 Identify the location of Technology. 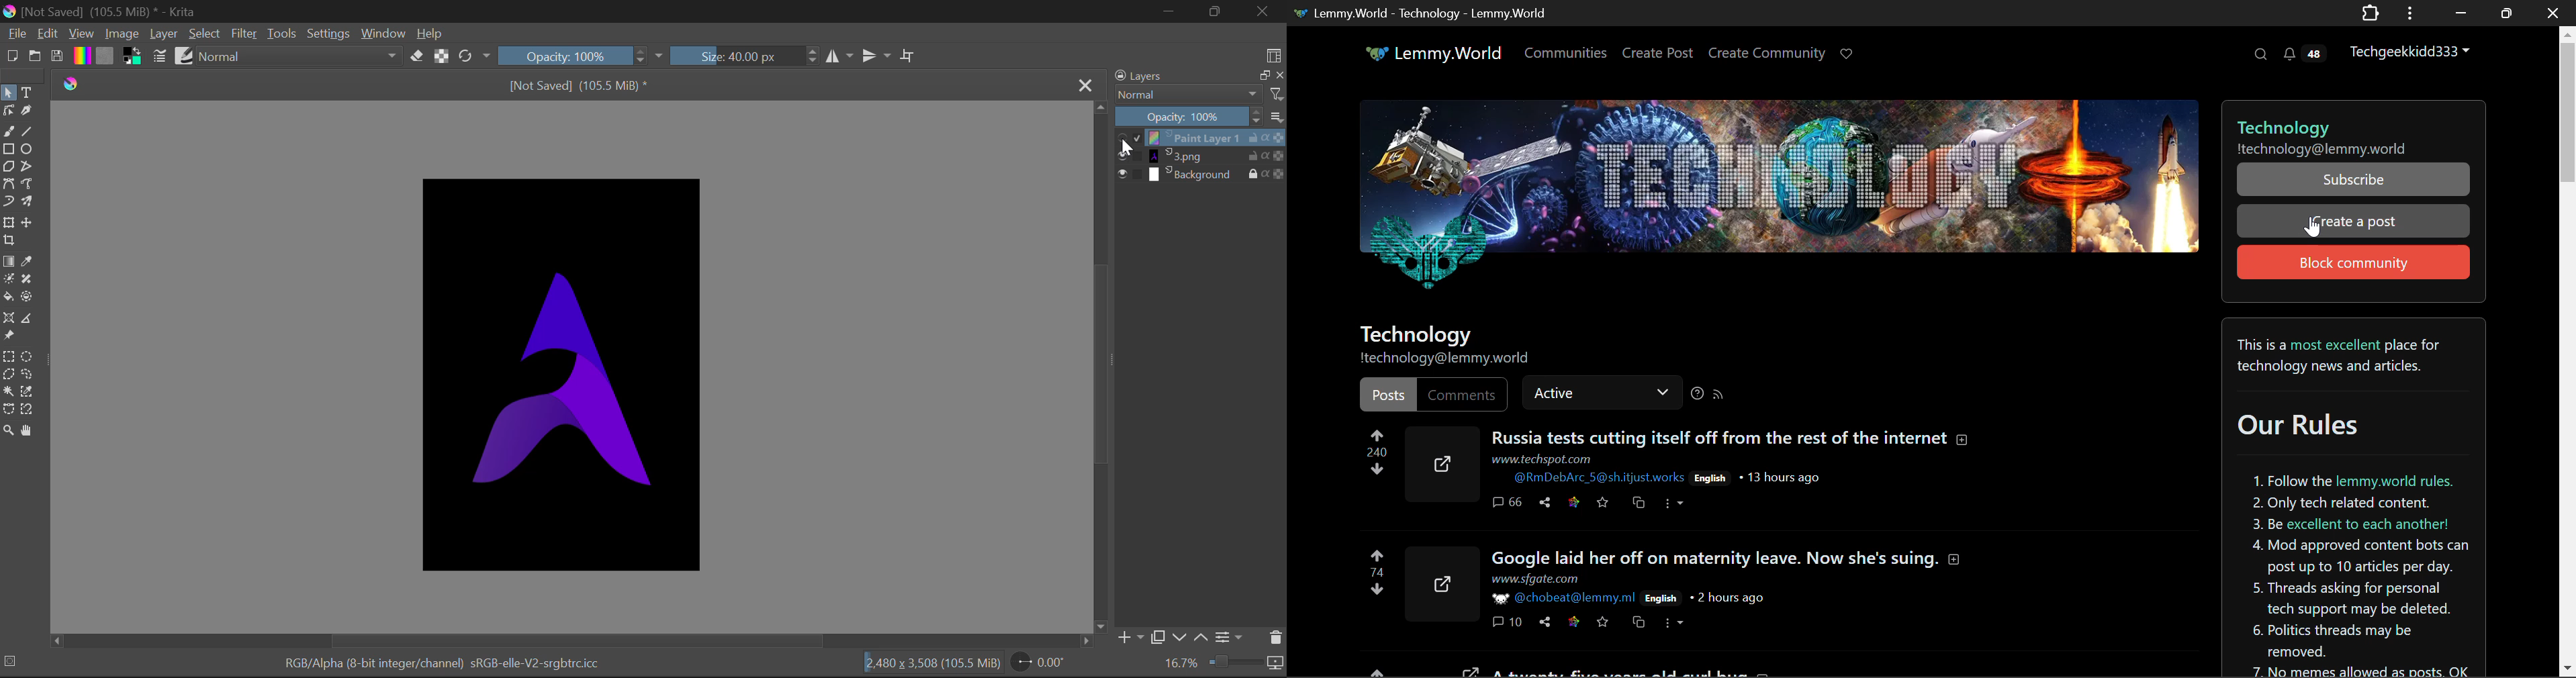
(2351, 120).